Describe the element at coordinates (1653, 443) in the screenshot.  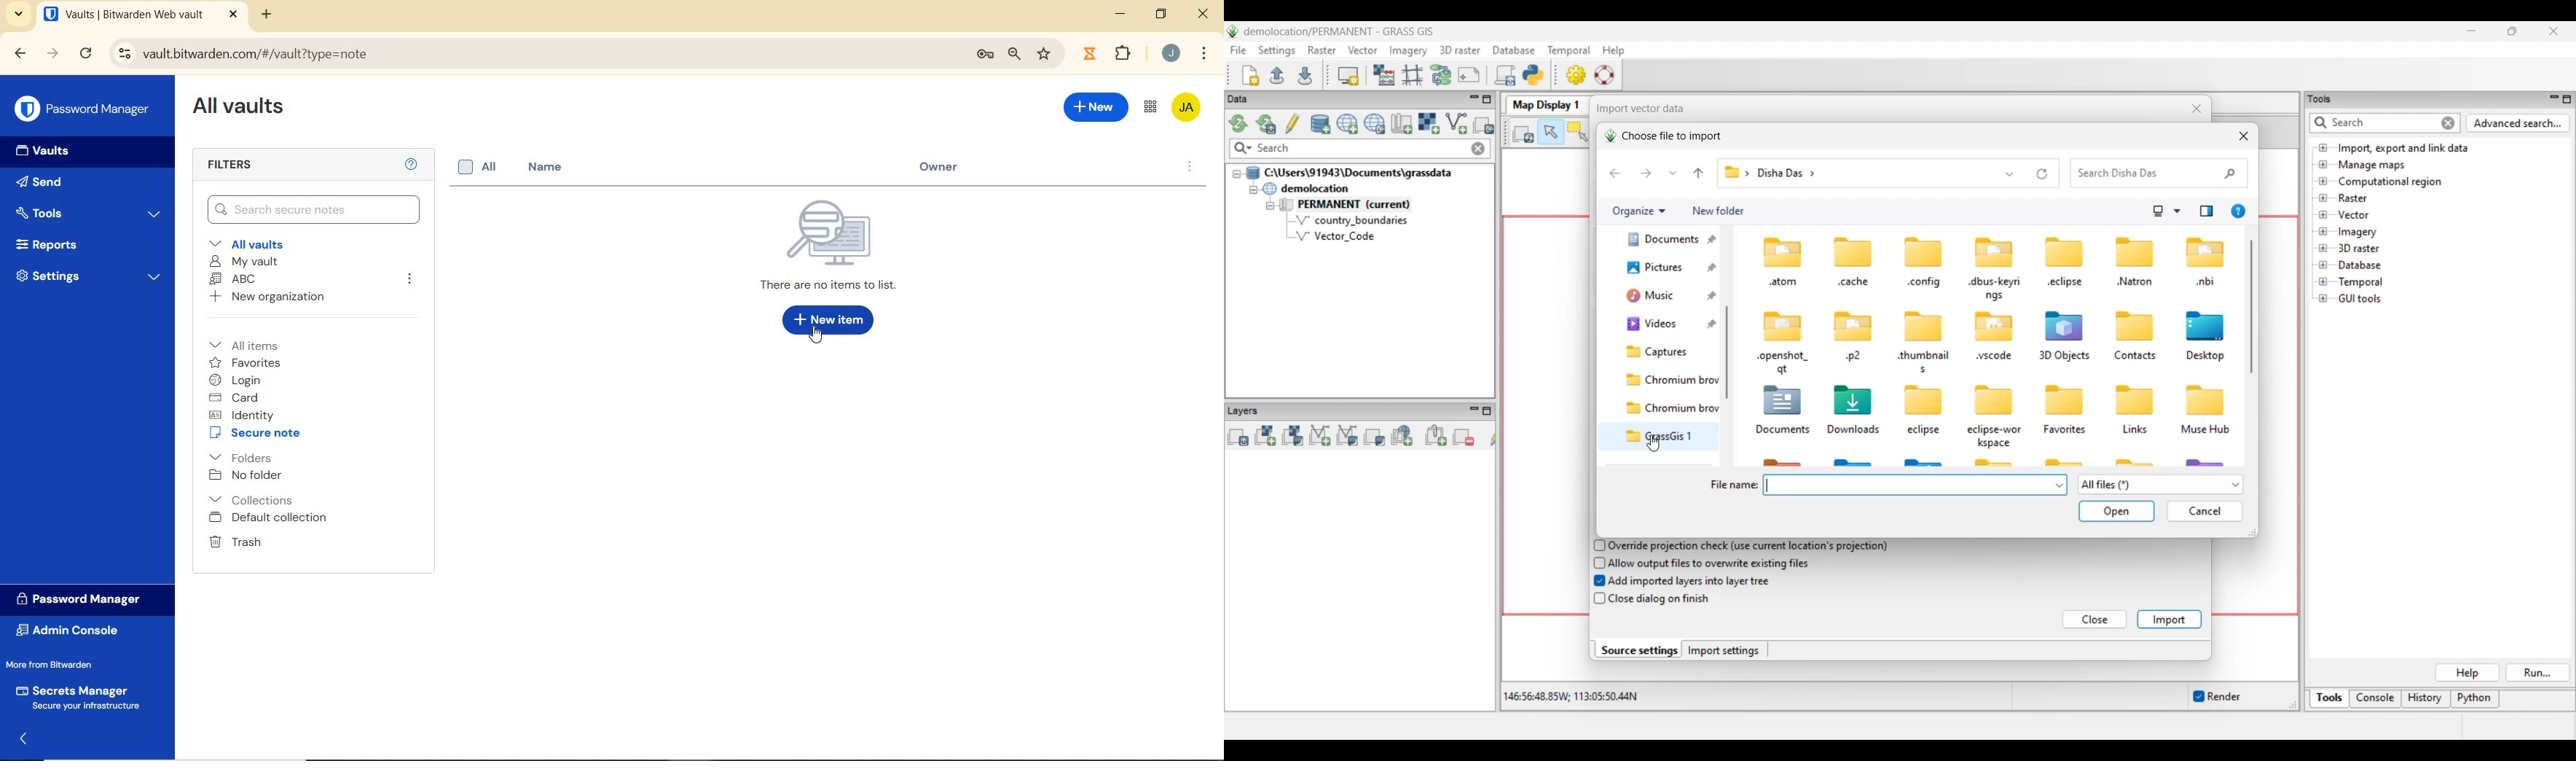
I see `Cursor clicking on highlighted GrassGis 1 folder` at that location.